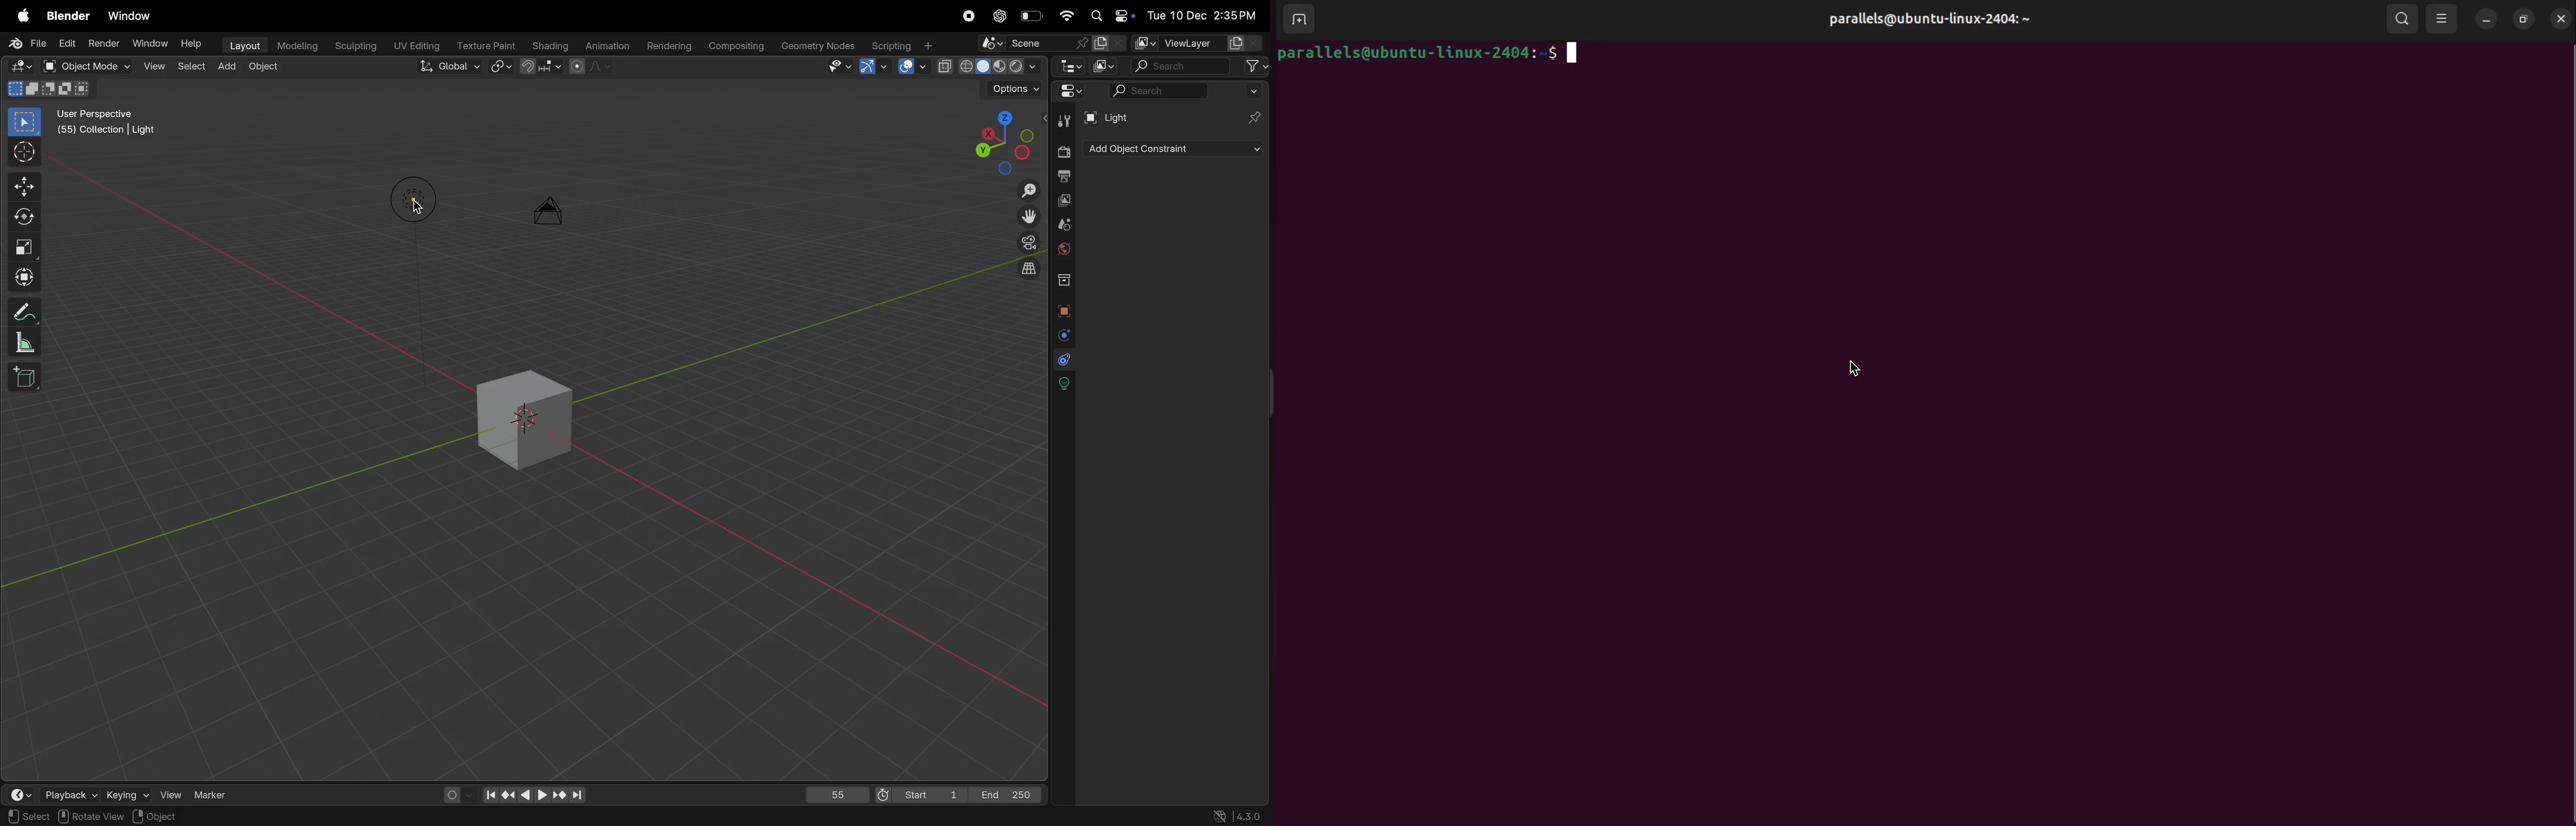 The width and height of the screenshot is (2576, 840). What do you see at coordinates (172, 794) in the screenshot?
I see `view` at bounding box center [172, 794].